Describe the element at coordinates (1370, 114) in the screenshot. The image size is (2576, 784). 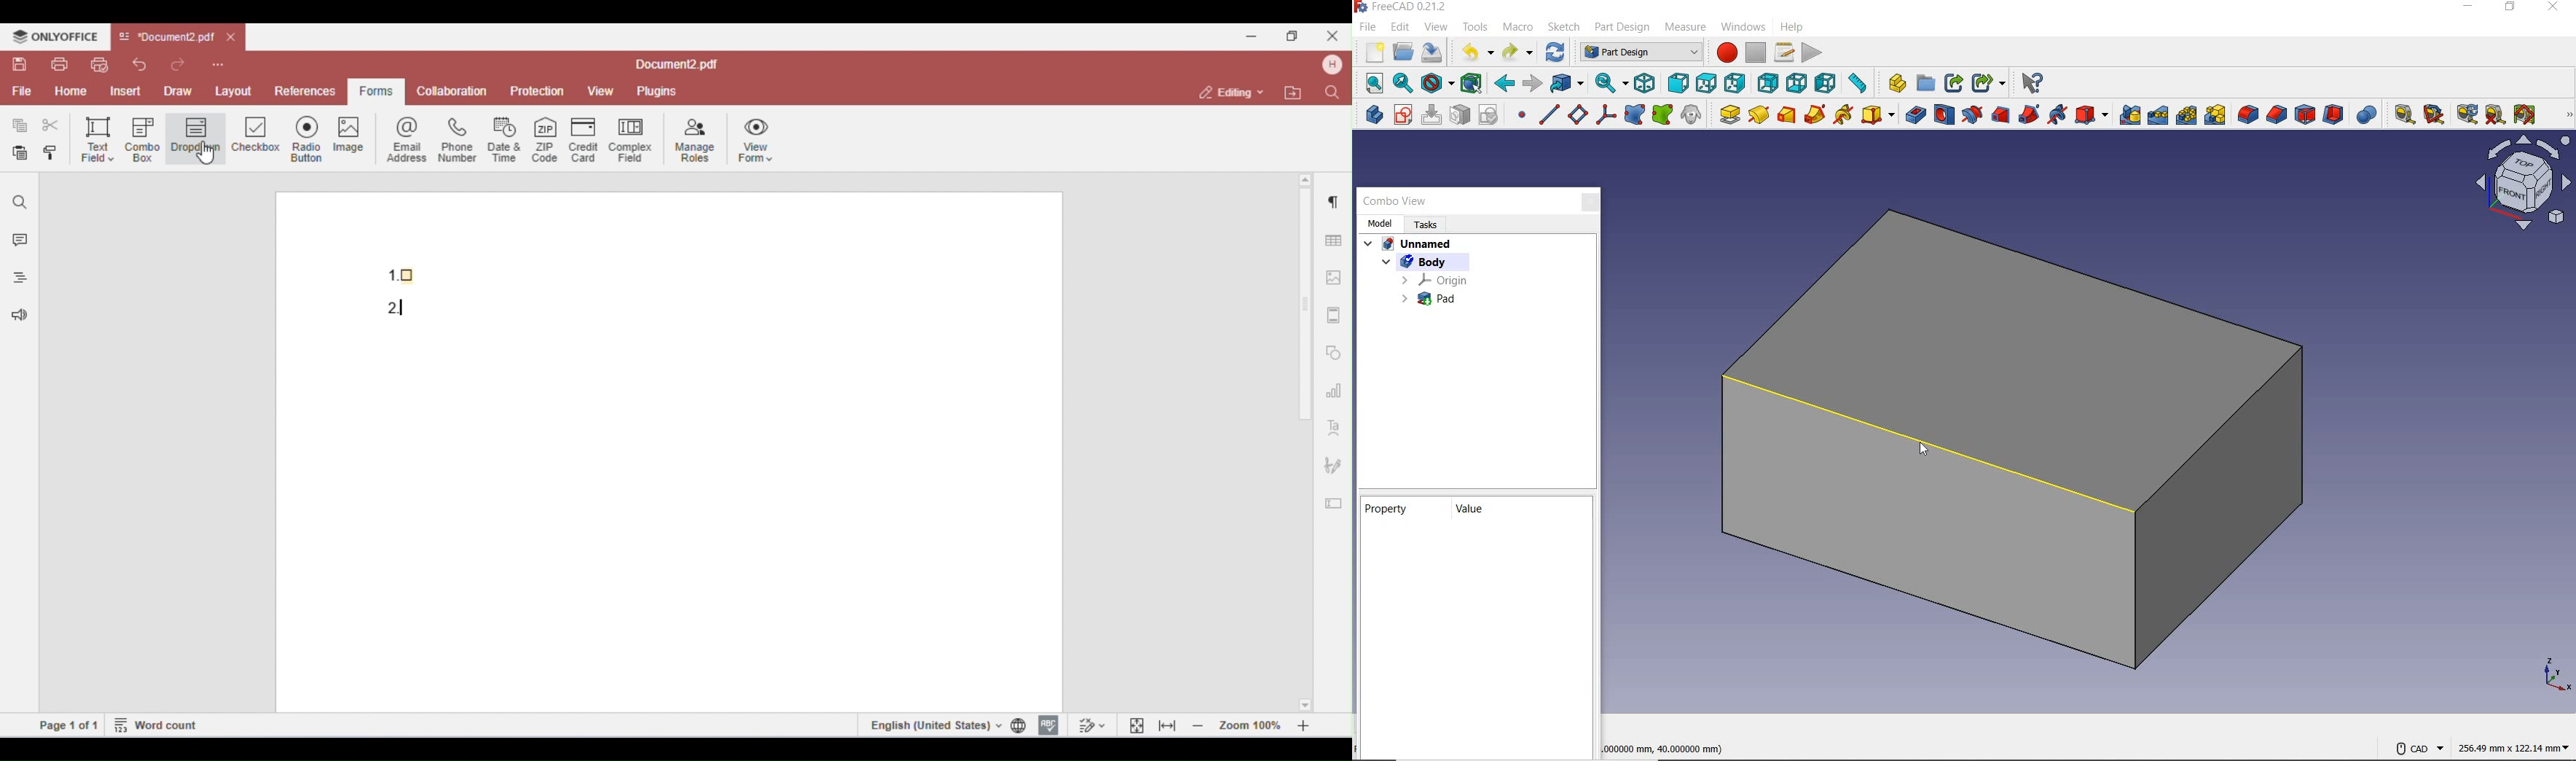
I see `create body` at that location.